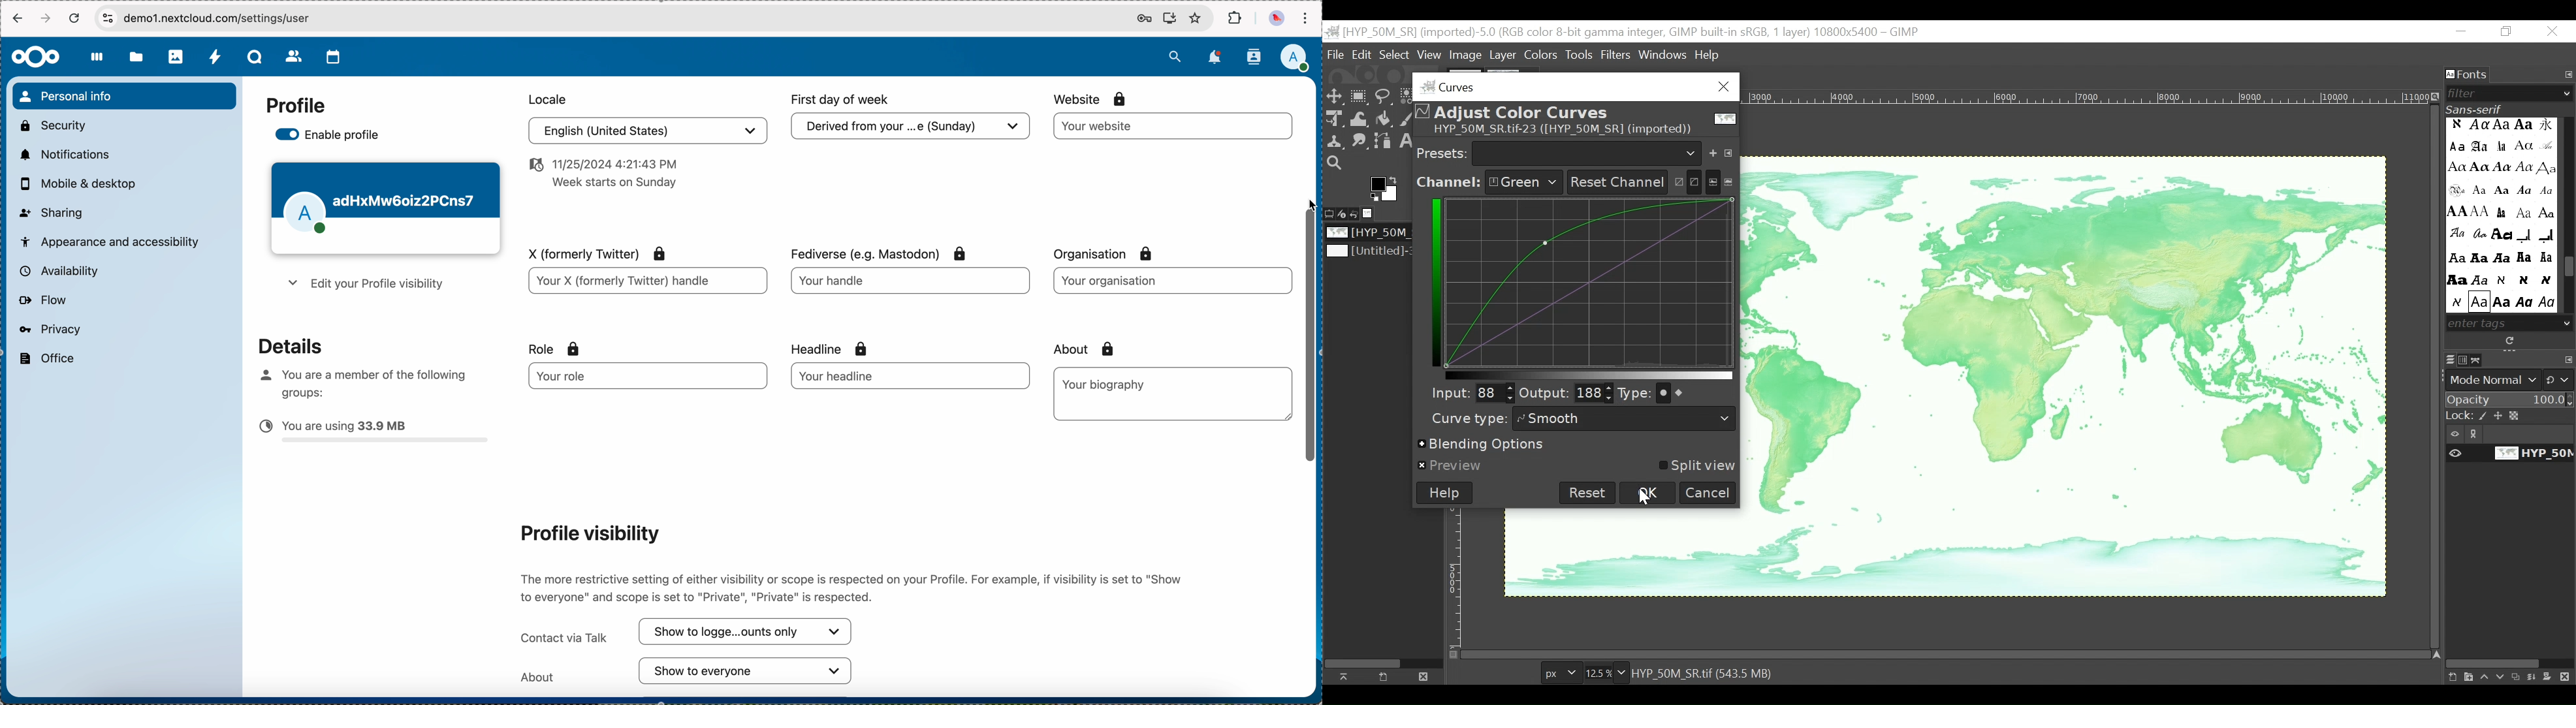 This screenshot has height=728, width=2576. I want to click on Smooth, so click(1627, 419).